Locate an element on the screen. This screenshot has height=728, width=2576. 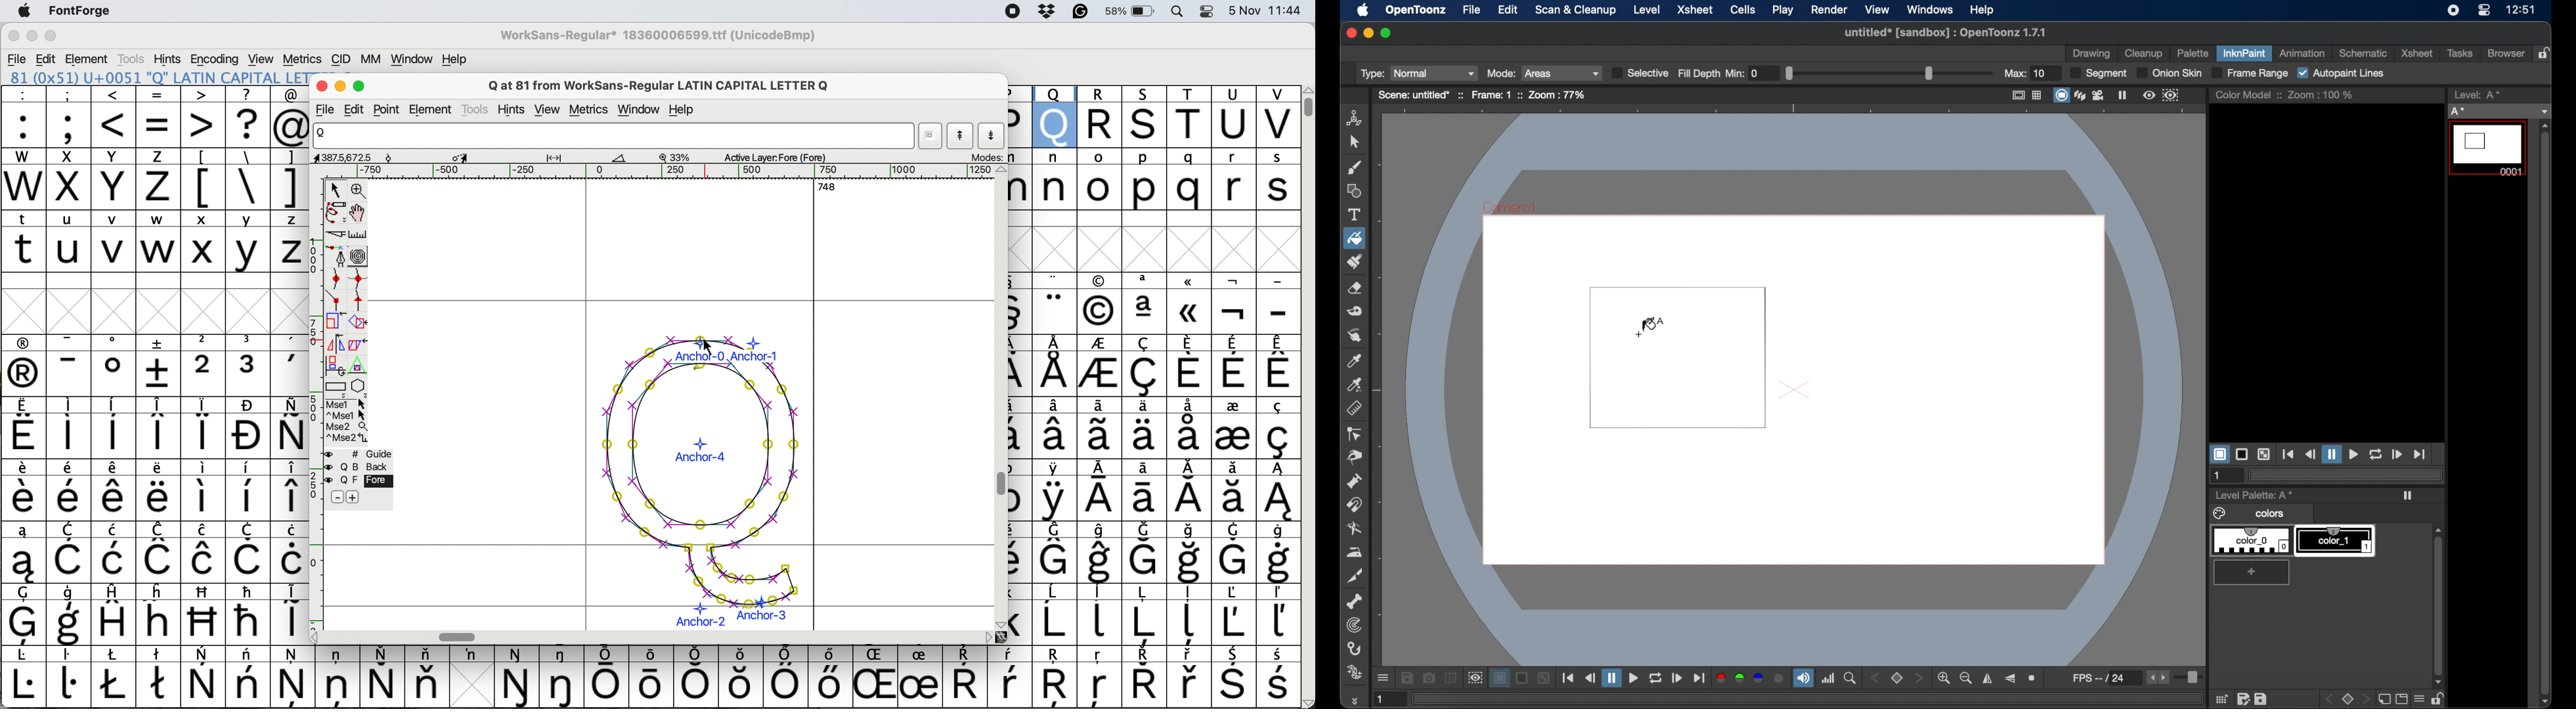
add a point then drag out its points is located at coordinates (336, 257).